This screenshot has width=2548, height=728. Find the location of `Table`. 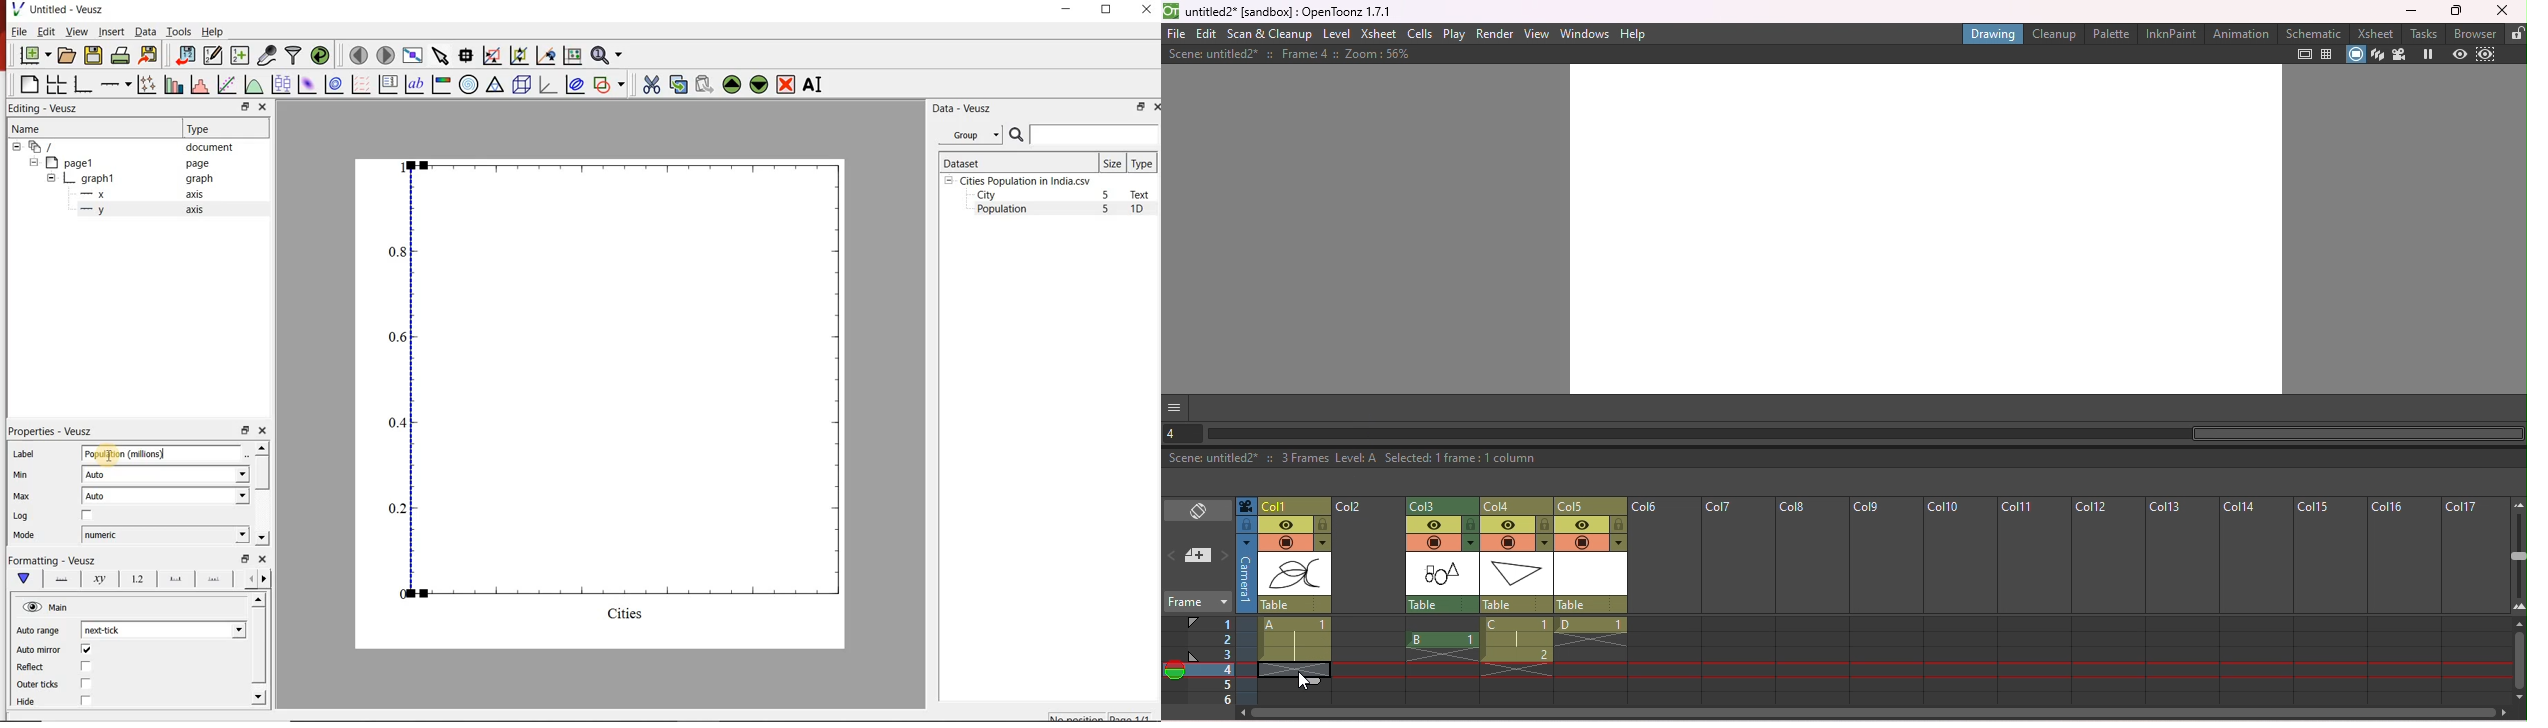

Table is located at coordinates (1516, 604).